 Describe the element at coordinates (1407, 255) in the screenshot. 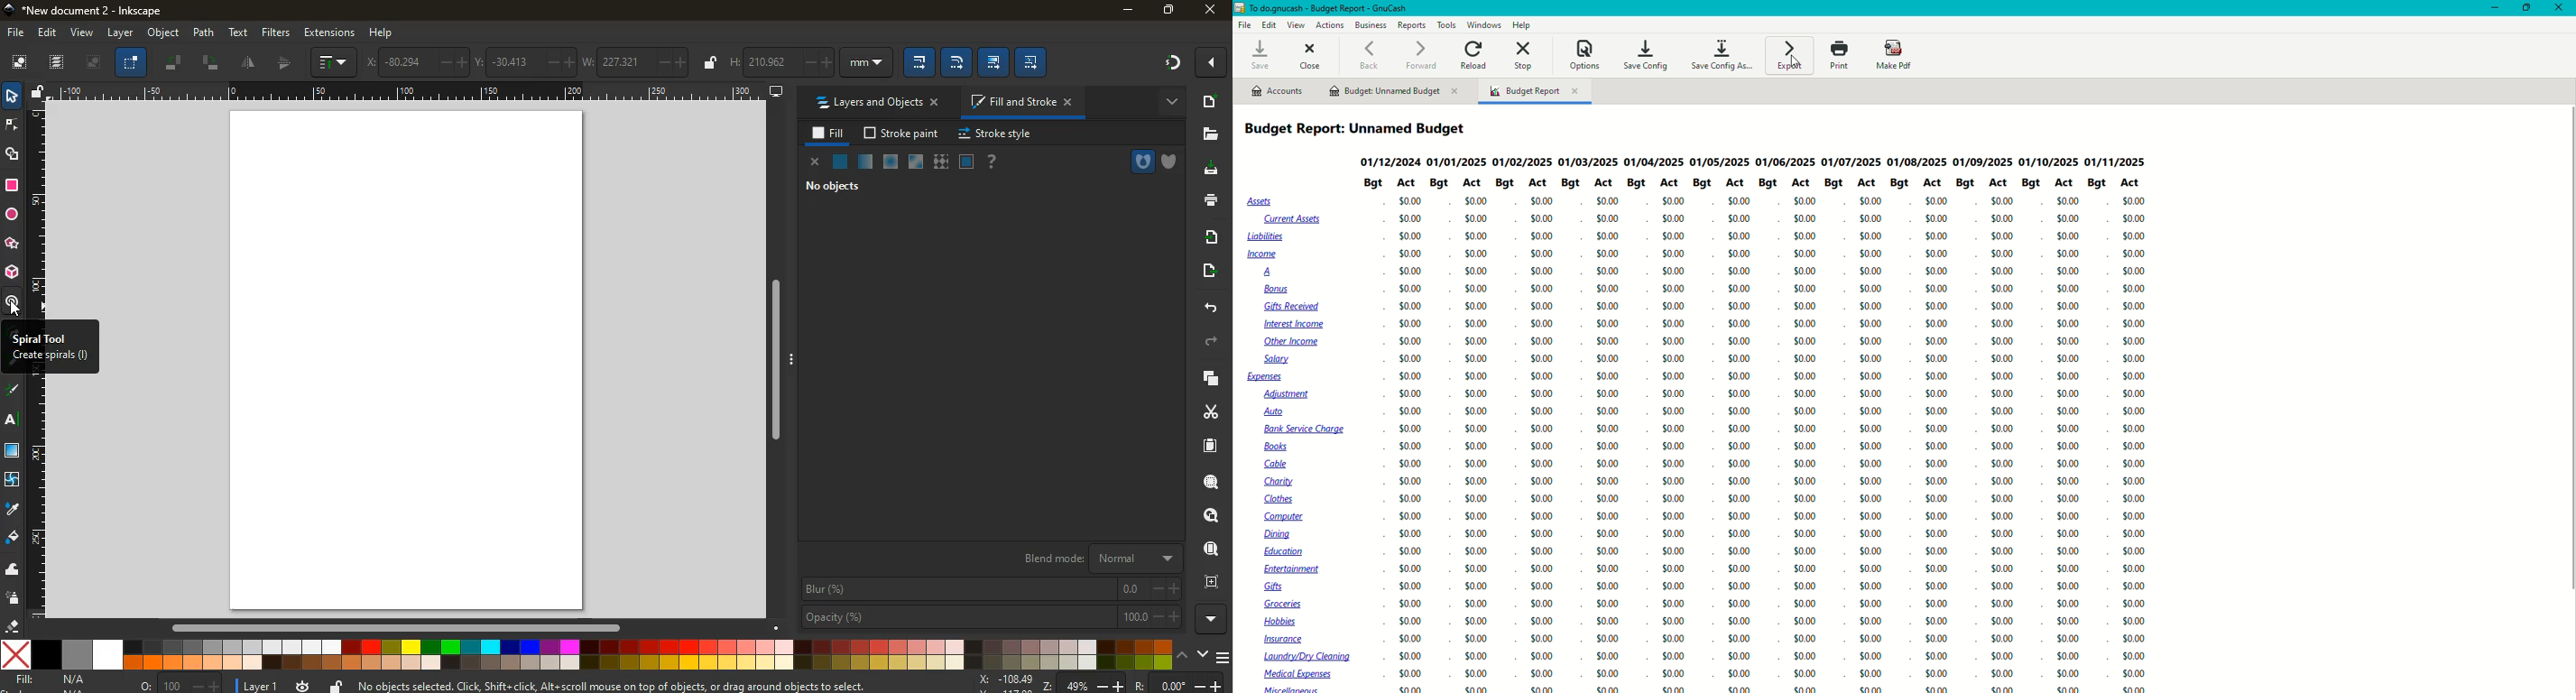

I see `0.00` at that location.